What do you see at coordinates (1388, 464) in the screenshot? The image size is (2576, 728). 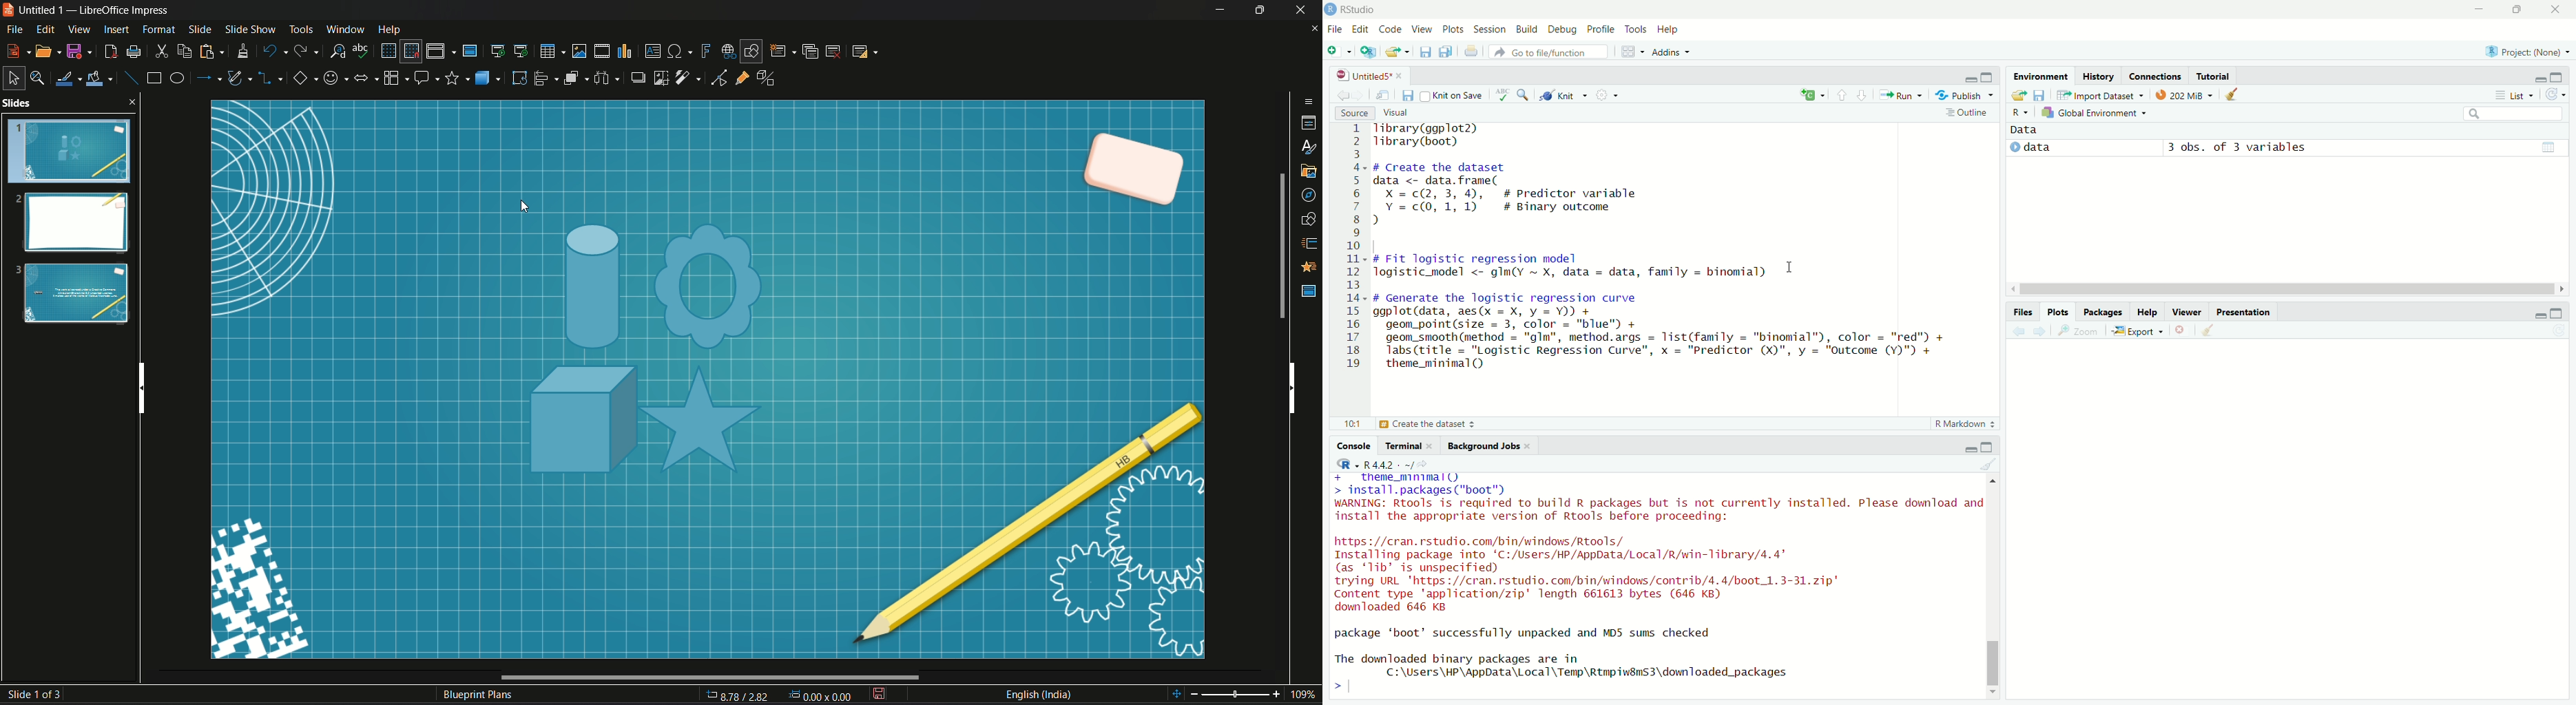 I see `R 4.4.2 . ~/` at bounding box center [1388, 464].